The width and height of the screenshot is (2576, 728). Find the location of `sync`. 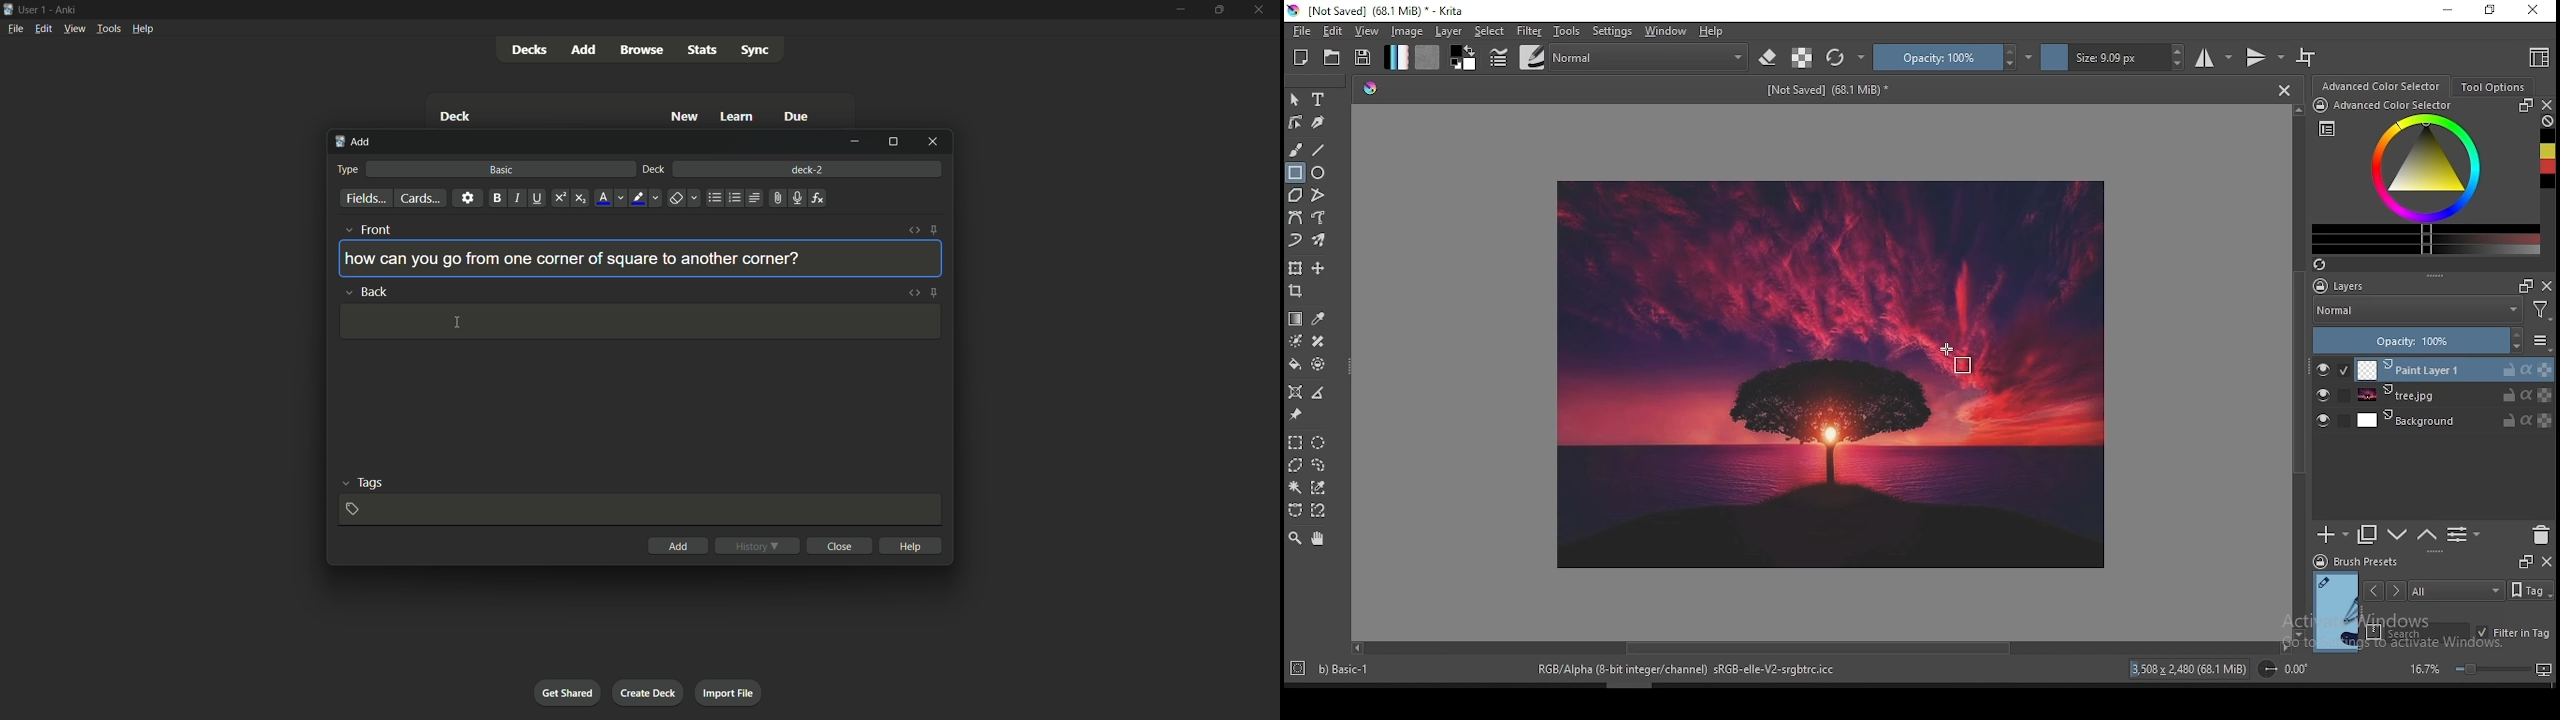

sync is located at coordinates (755, 51).